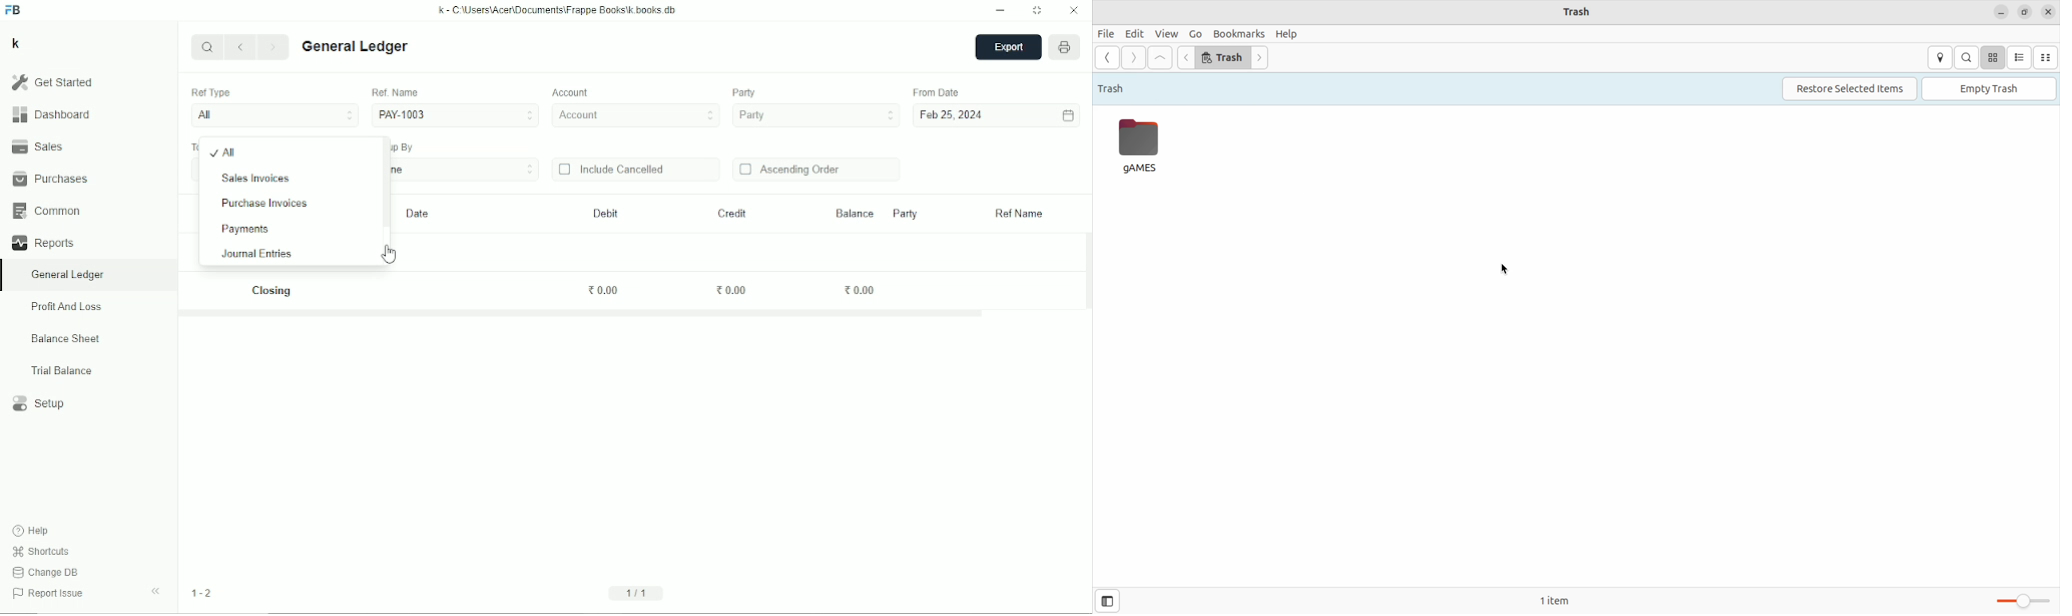 Image resolution: width=2072 pixels, height=616 pixels. I want to click on Reports, so click(42, 243).